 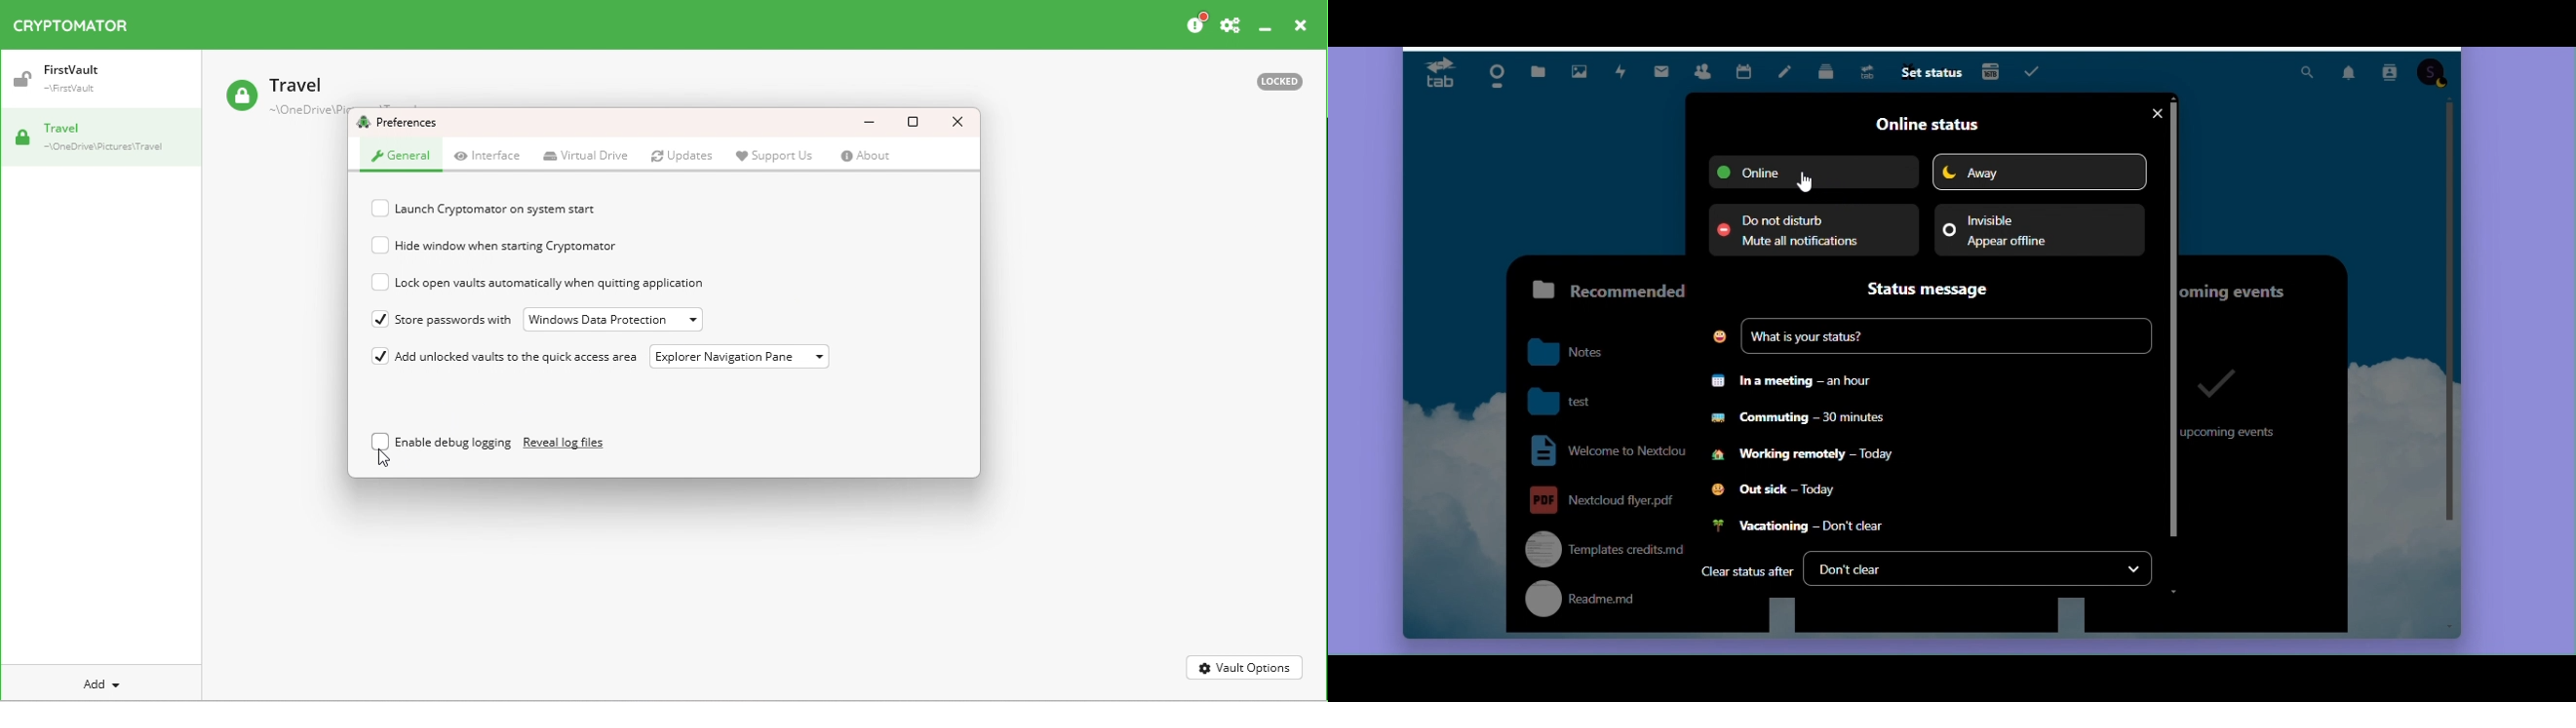 What do you see at coordinates (1491, 71) in the screenshot?
I see `Dashboard` at bounding box center [1491, 71].